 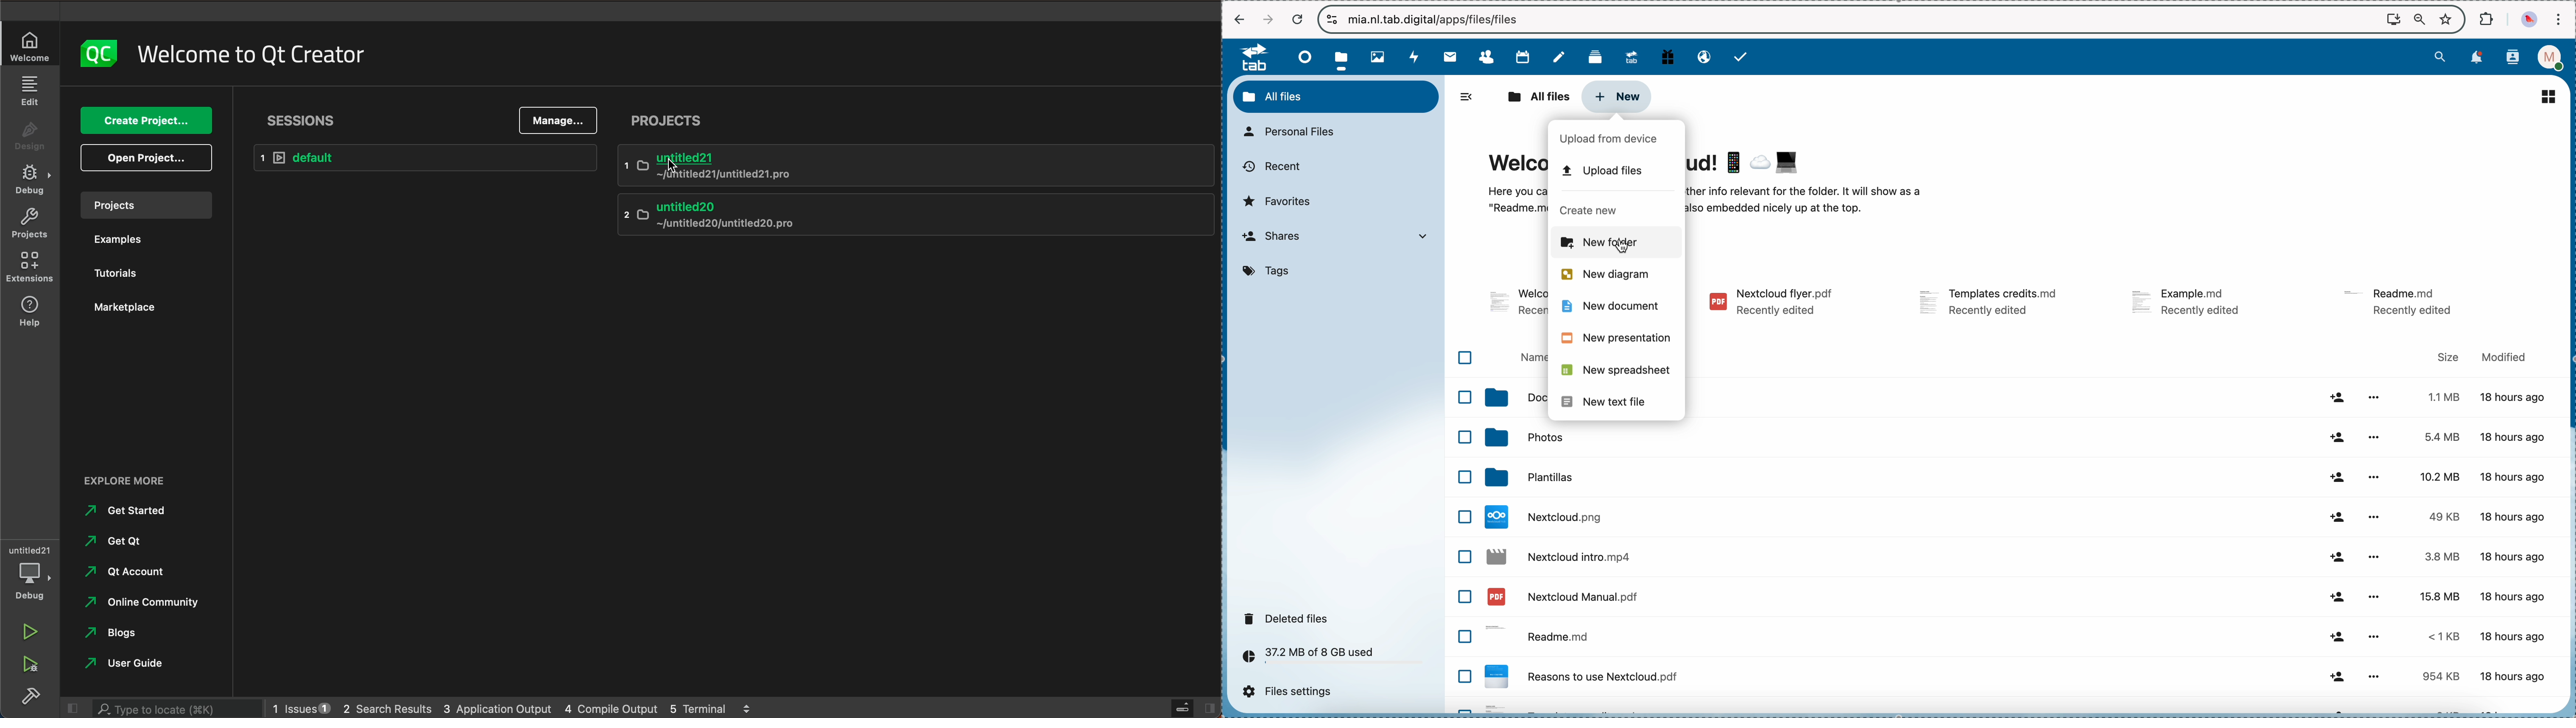 I want to click on new text file, so click(x=1607, y=402).